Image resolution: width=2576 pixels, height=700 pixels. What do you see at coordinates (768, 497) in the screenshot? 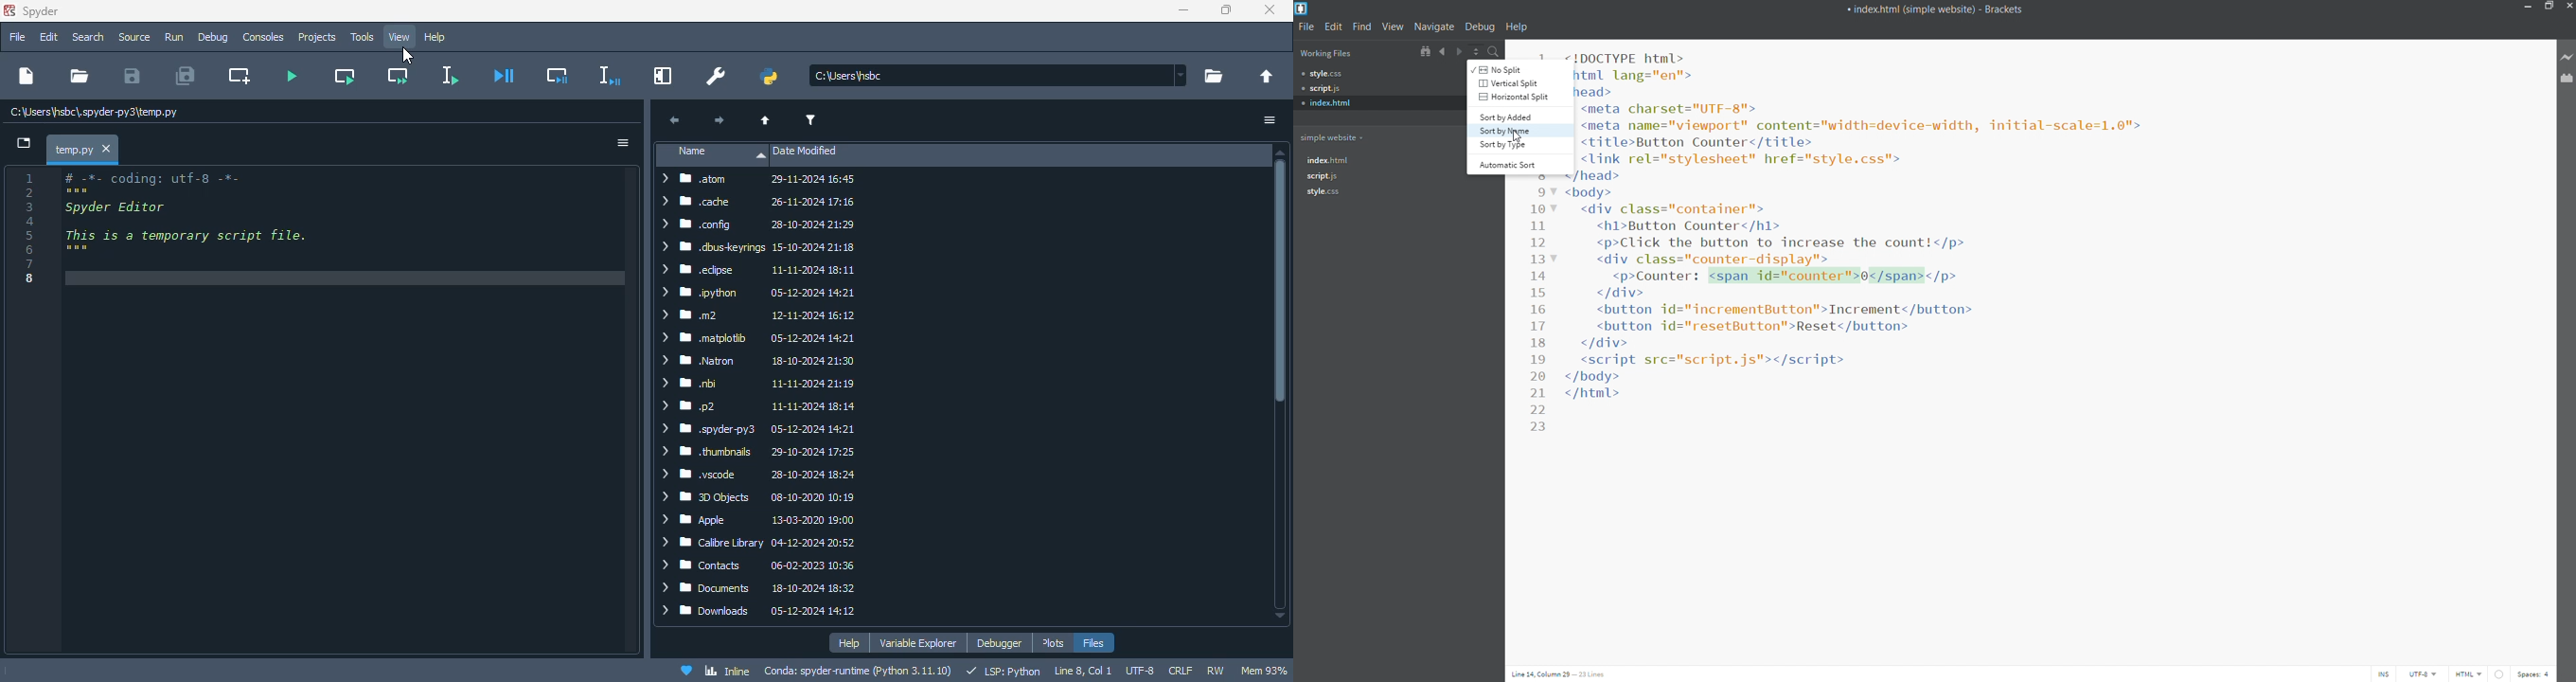
I see `3D Objects` at bounding box center [768, 497].